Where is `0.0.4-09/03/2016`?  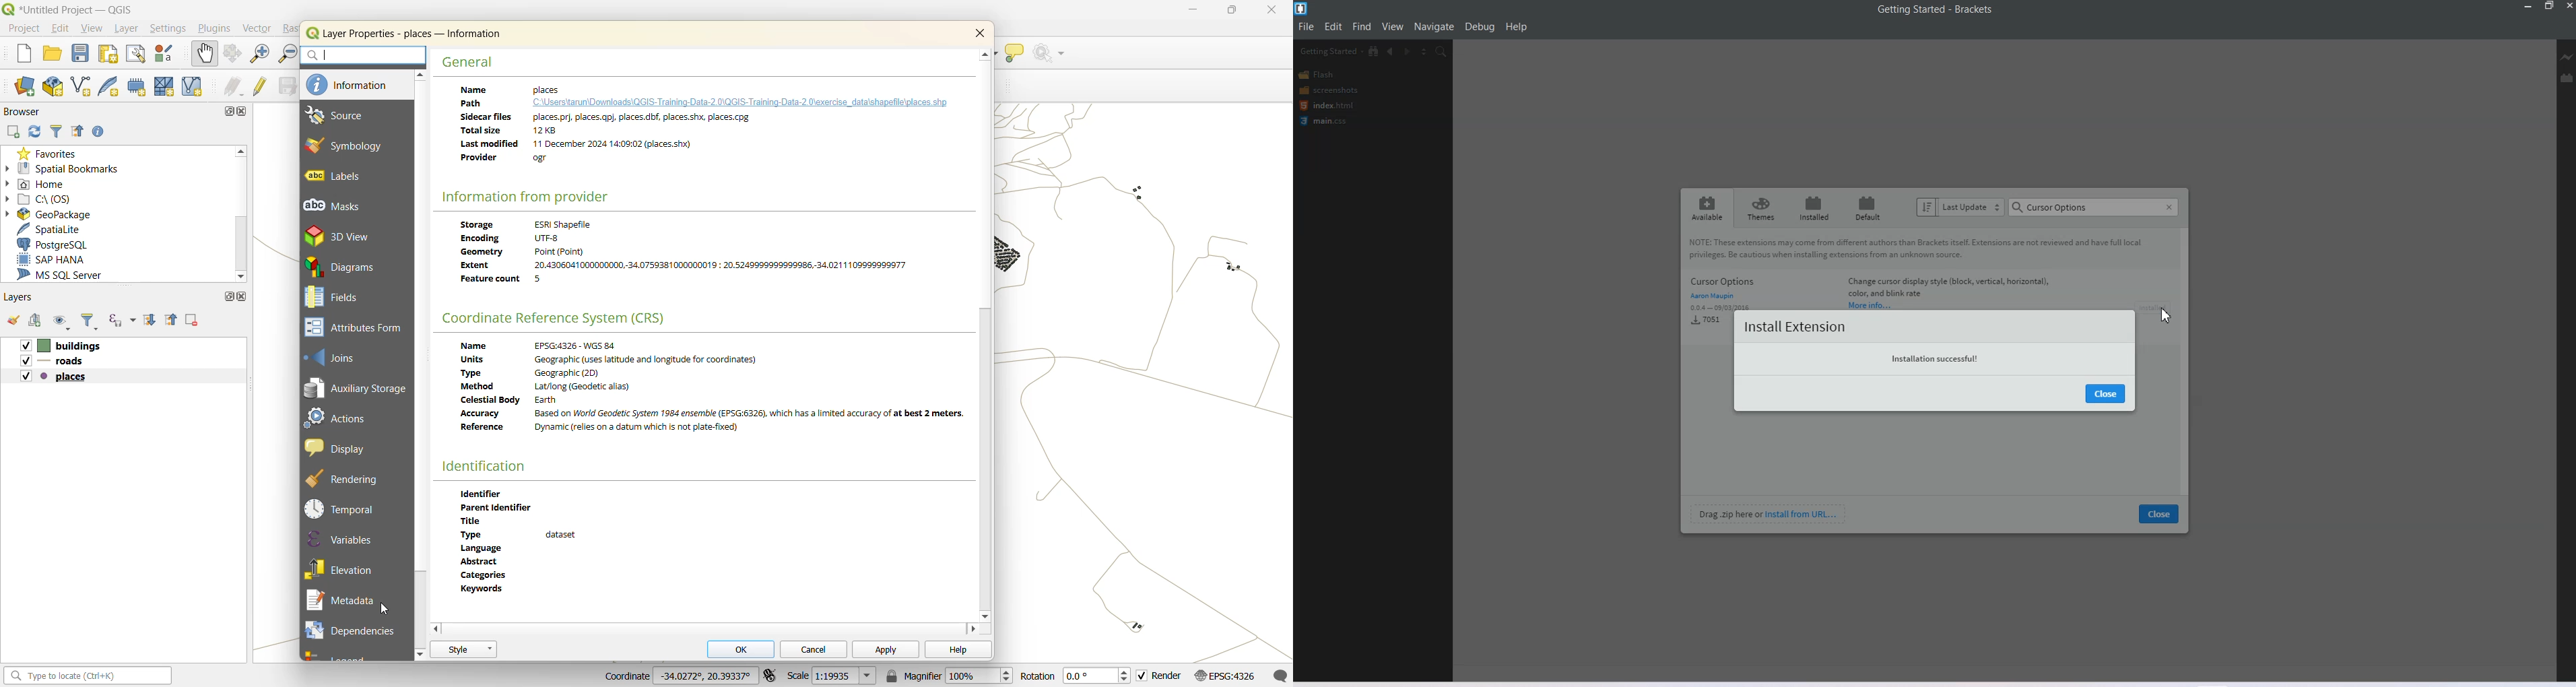 0.0.4-09/03/2016 is located at coordinates (1708, 308).